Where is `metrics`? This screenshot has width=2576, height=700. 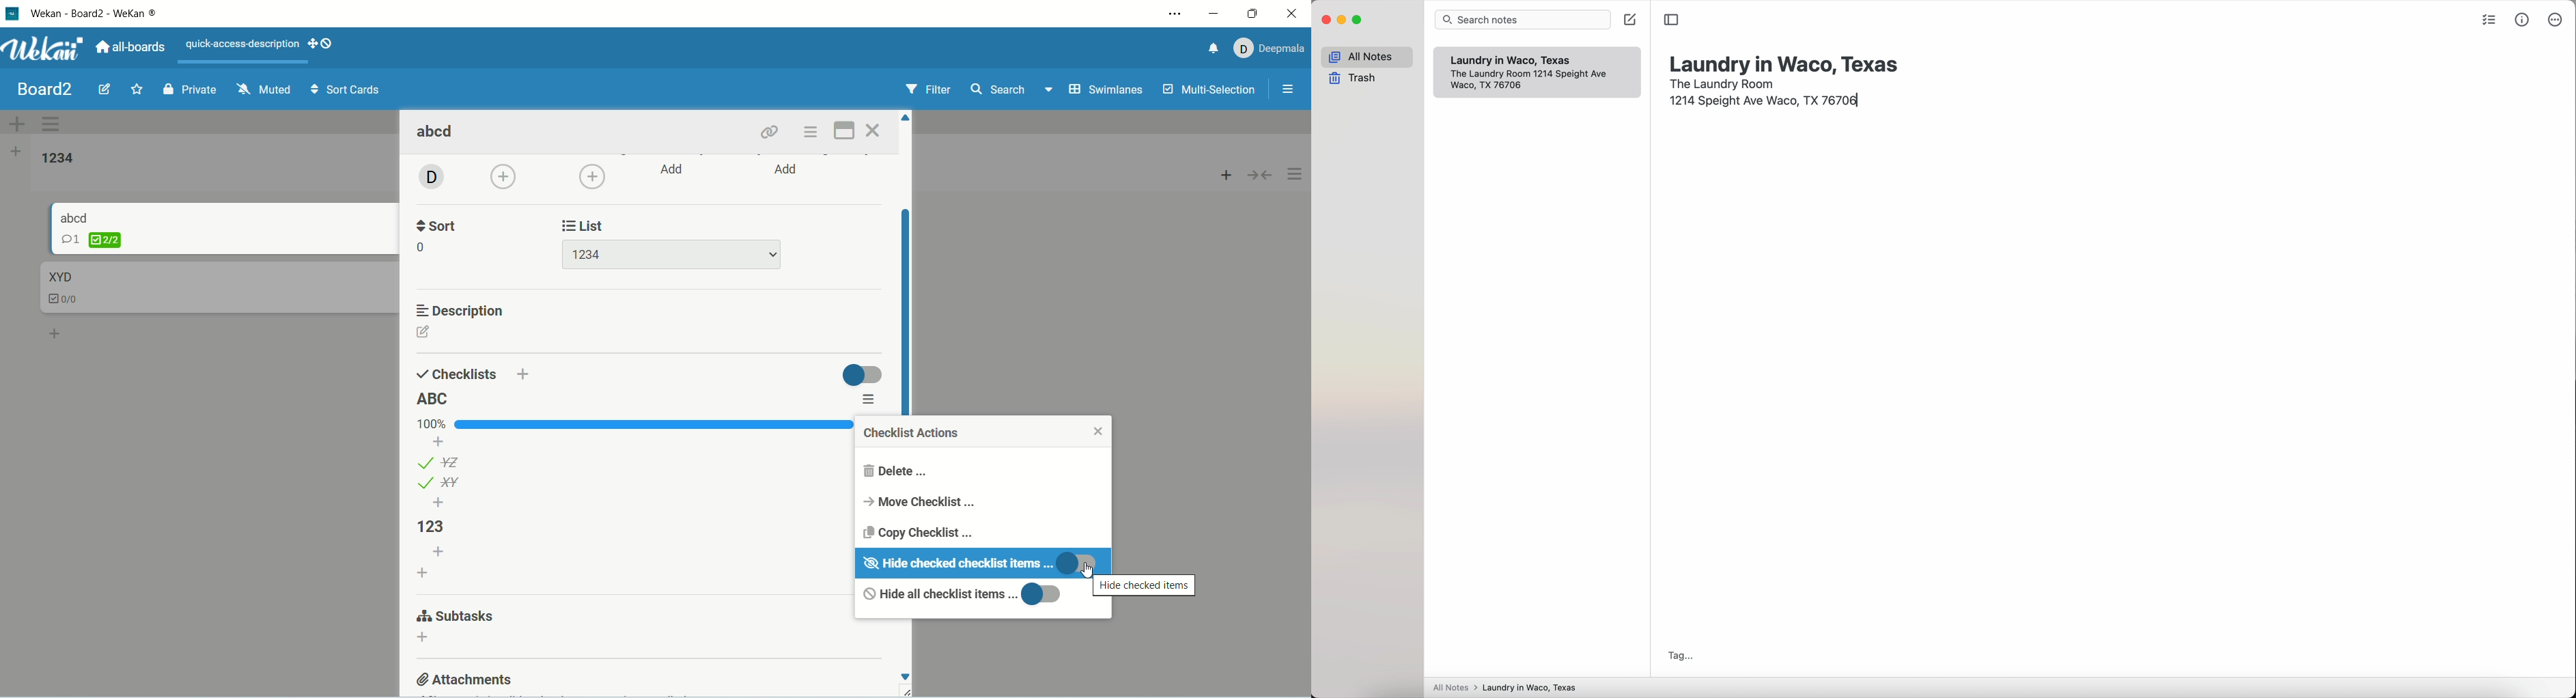 metrics is located at coordinates (2523, 19).